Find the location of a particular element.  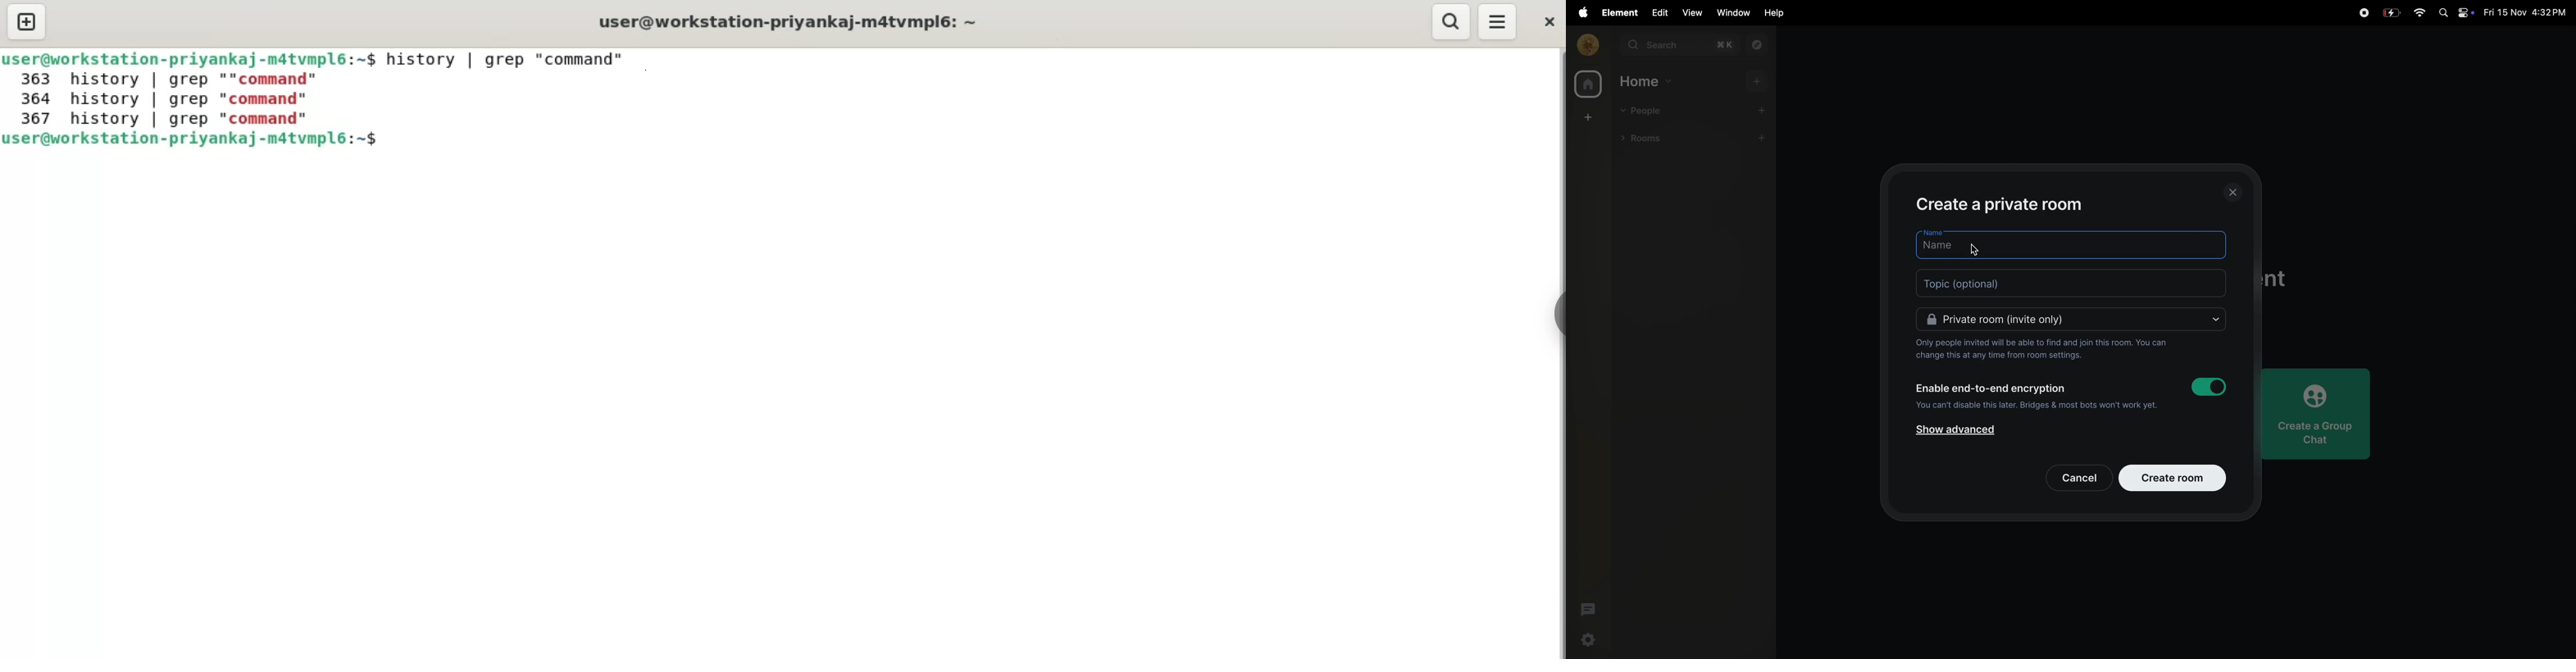

ettings is located at coordinates (1589, 641).